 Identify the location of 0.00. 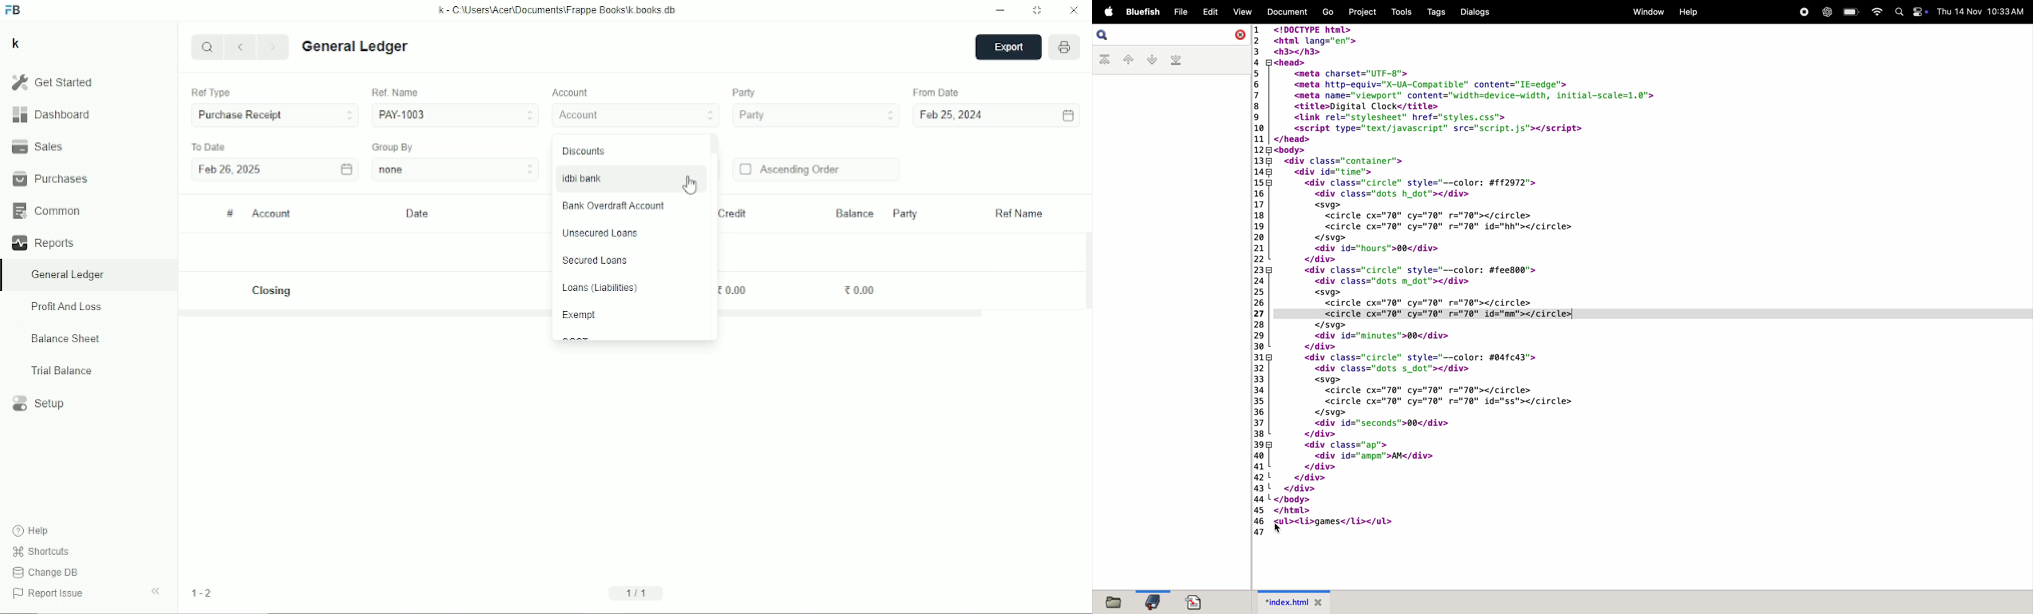
(732, 291).